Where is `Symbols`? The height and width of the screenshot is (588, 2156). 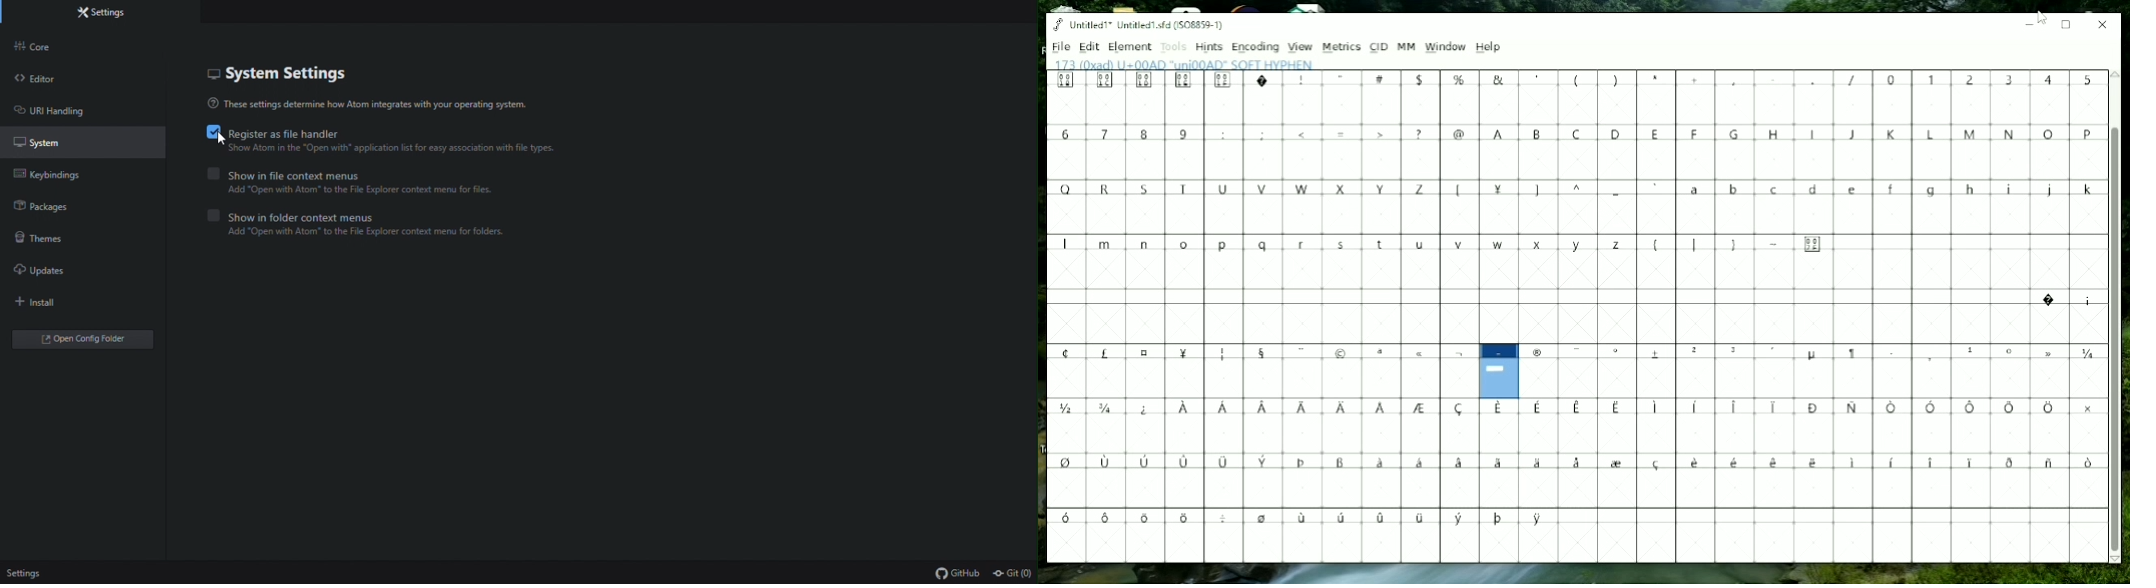
Symbols is located at coordinates (1814, 352).